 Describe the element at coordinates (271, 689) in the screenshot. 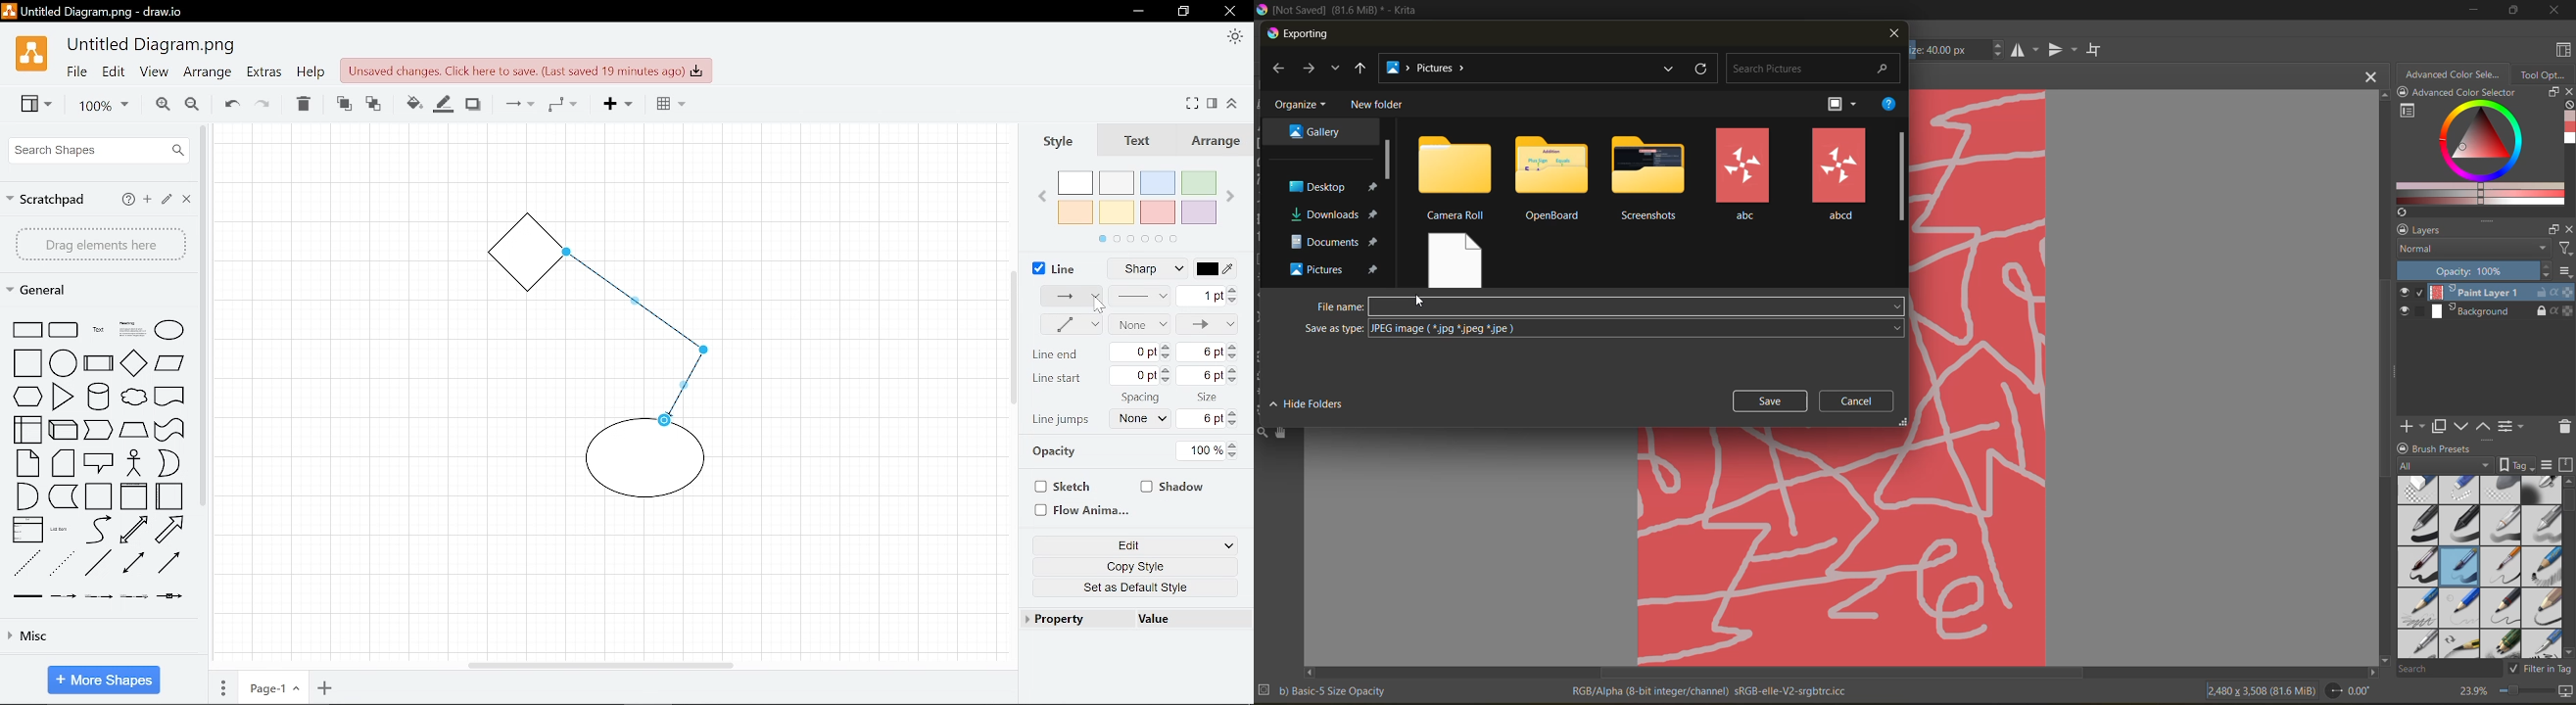

I see `Page-1 ` at that location.